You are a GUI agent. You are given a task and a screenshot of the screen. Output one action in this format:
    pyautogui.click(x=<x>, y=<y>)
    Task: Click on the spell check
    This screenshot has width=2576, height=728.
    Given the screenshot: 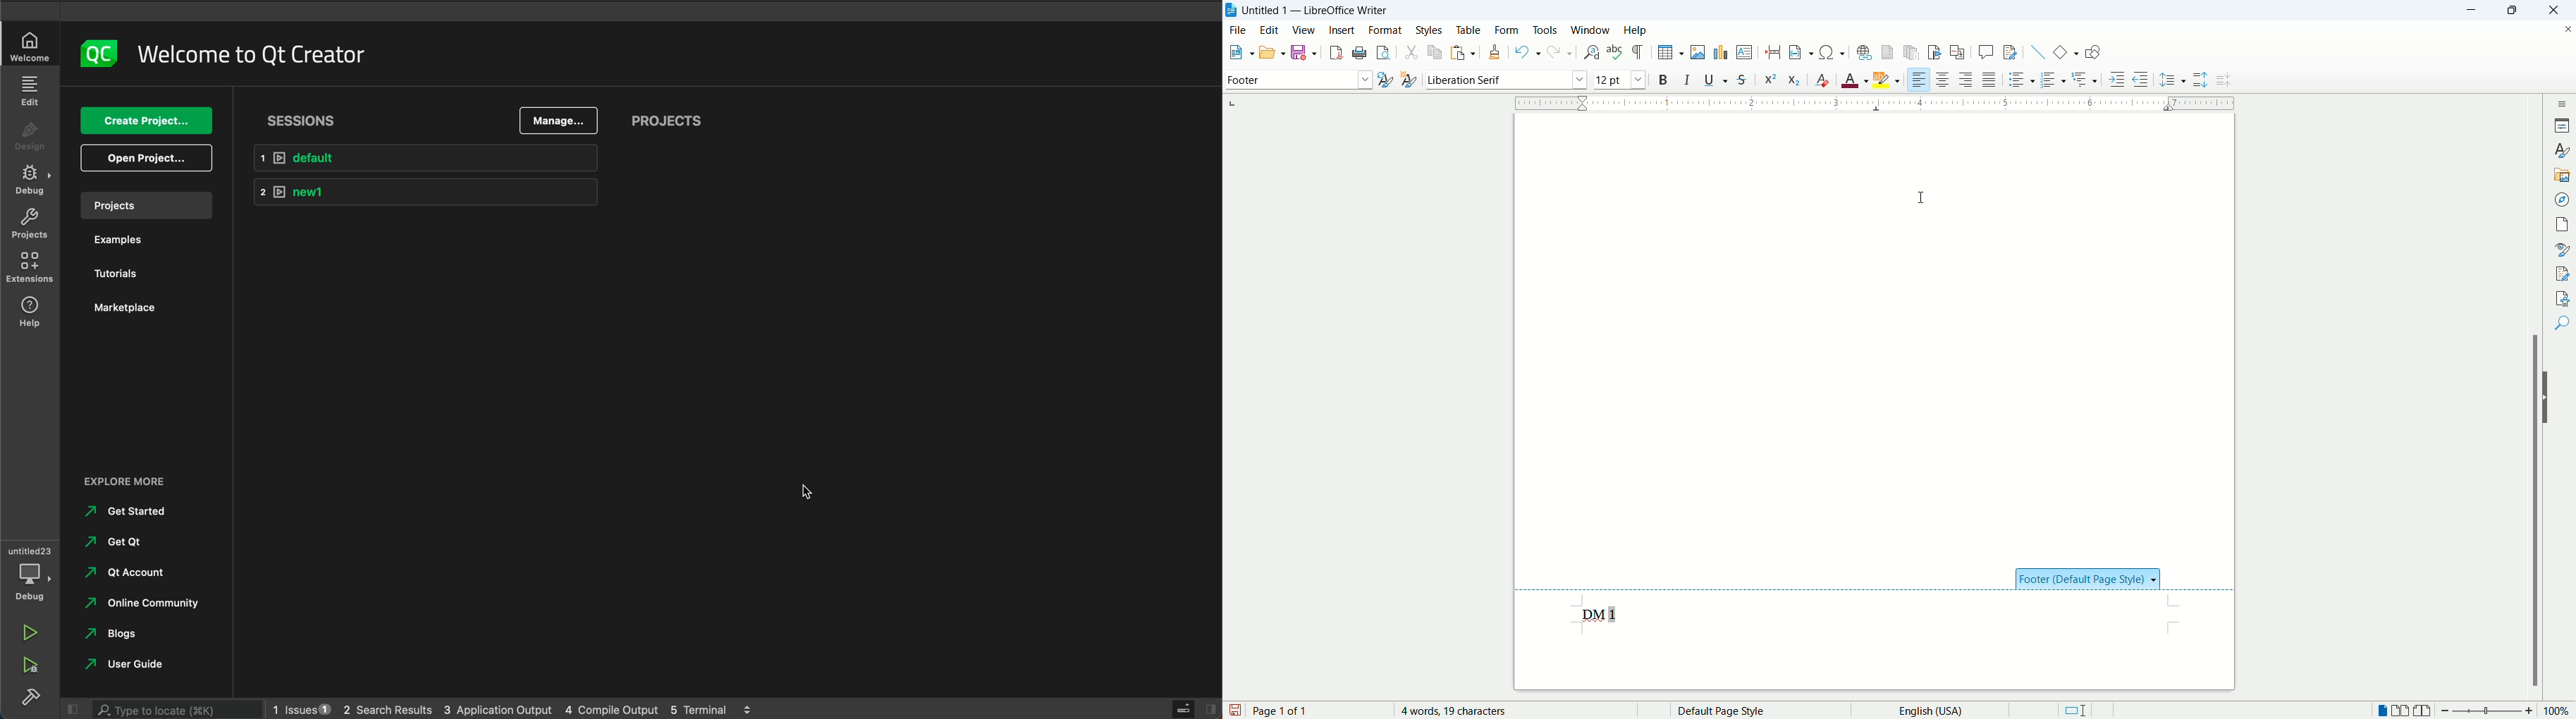 What is the action you would take?
    pyautogui.click(x=1617, y=52)
    